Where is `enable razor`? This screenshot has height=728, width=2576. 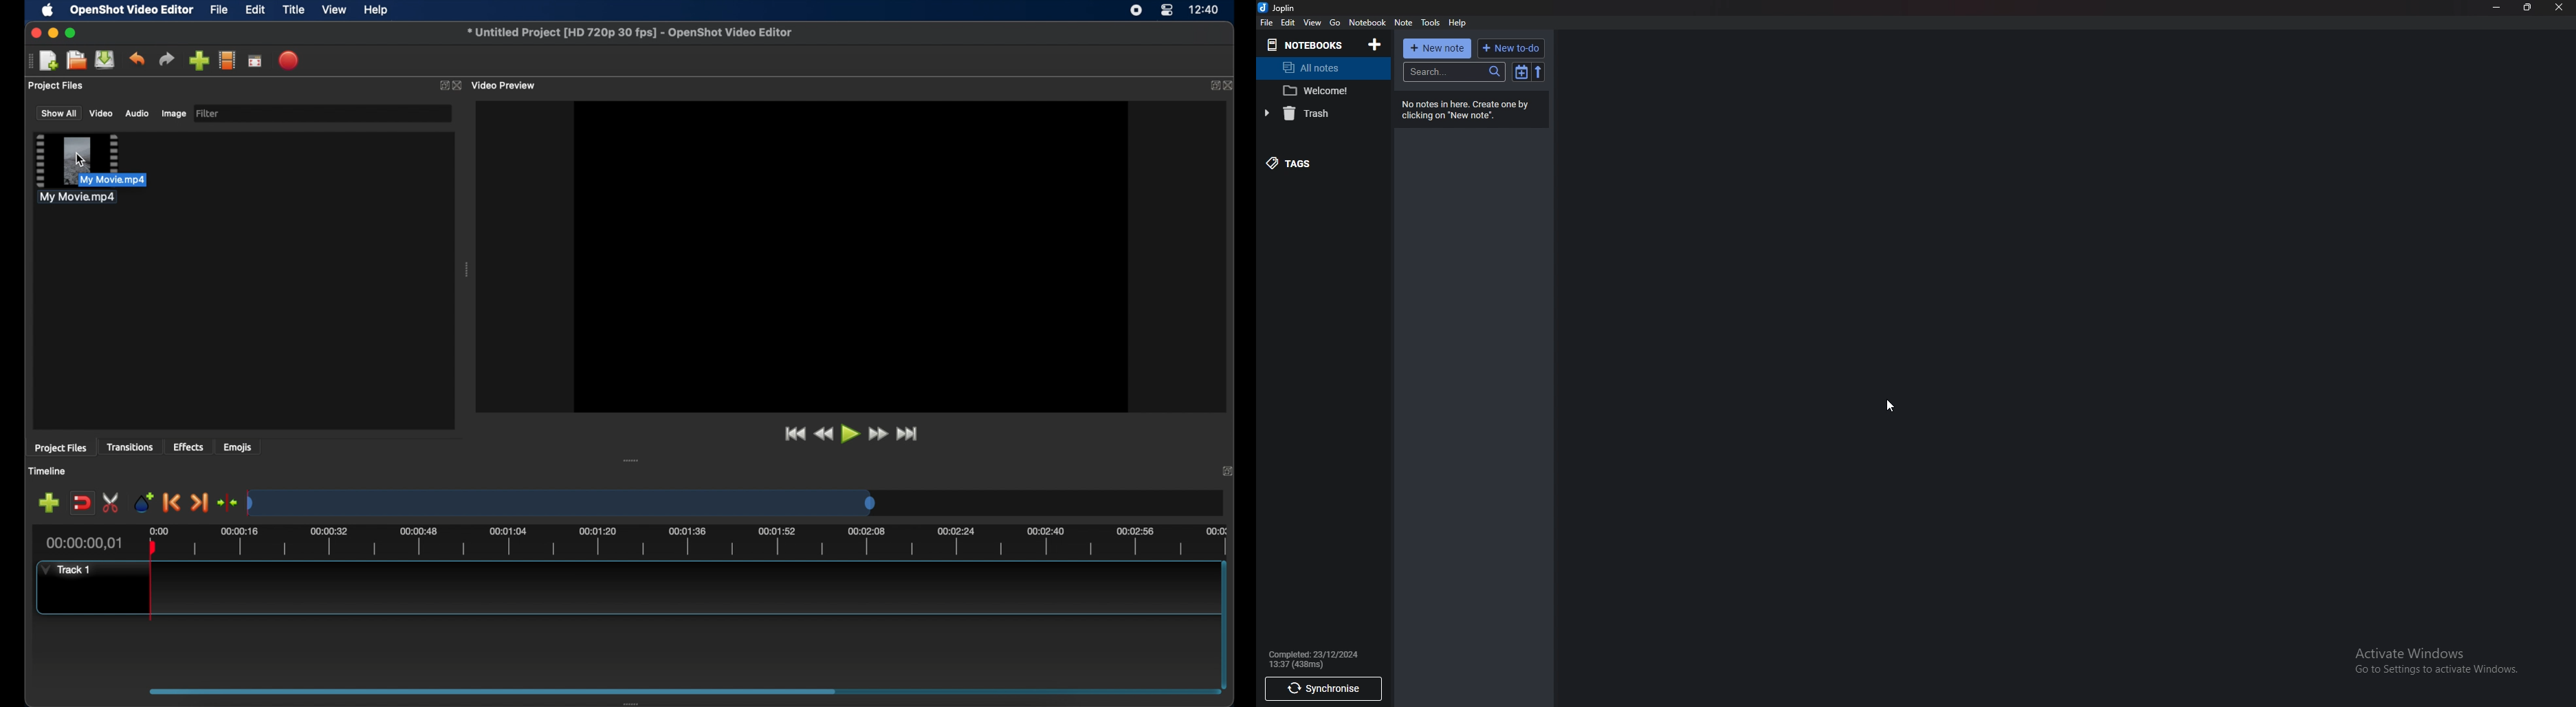 enable razor is located at coordinates (112, 501).